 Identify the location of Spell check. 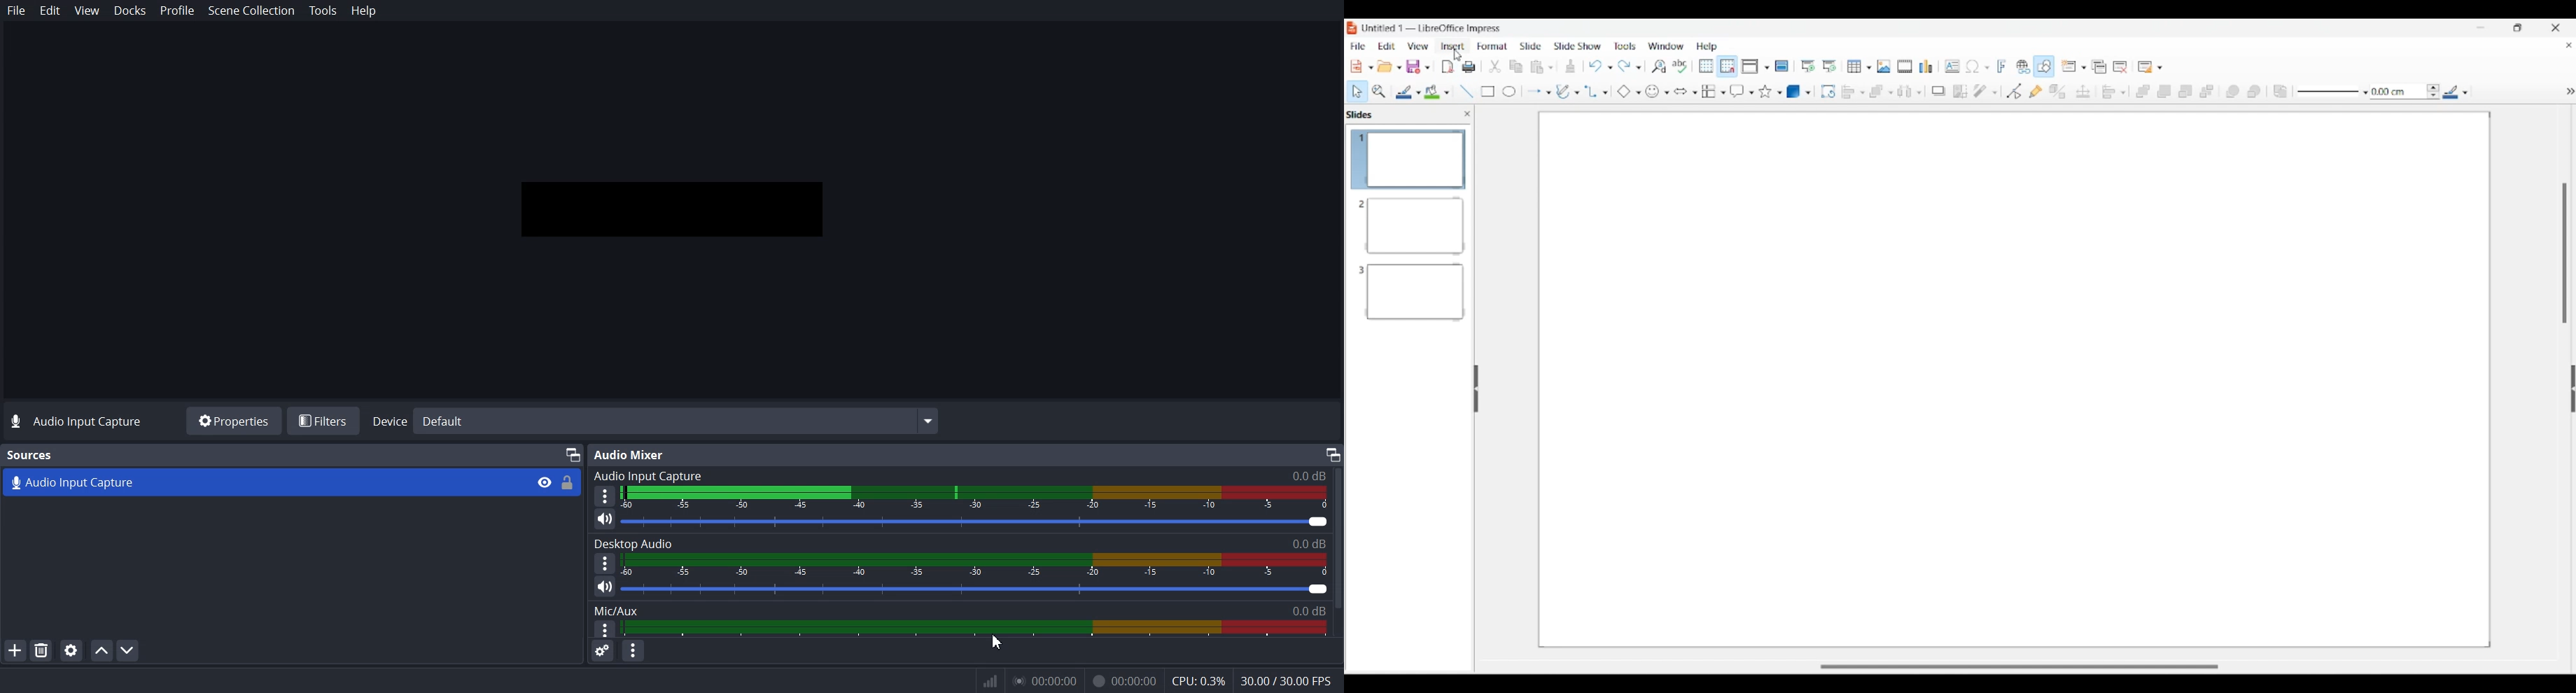
(1680, 66).